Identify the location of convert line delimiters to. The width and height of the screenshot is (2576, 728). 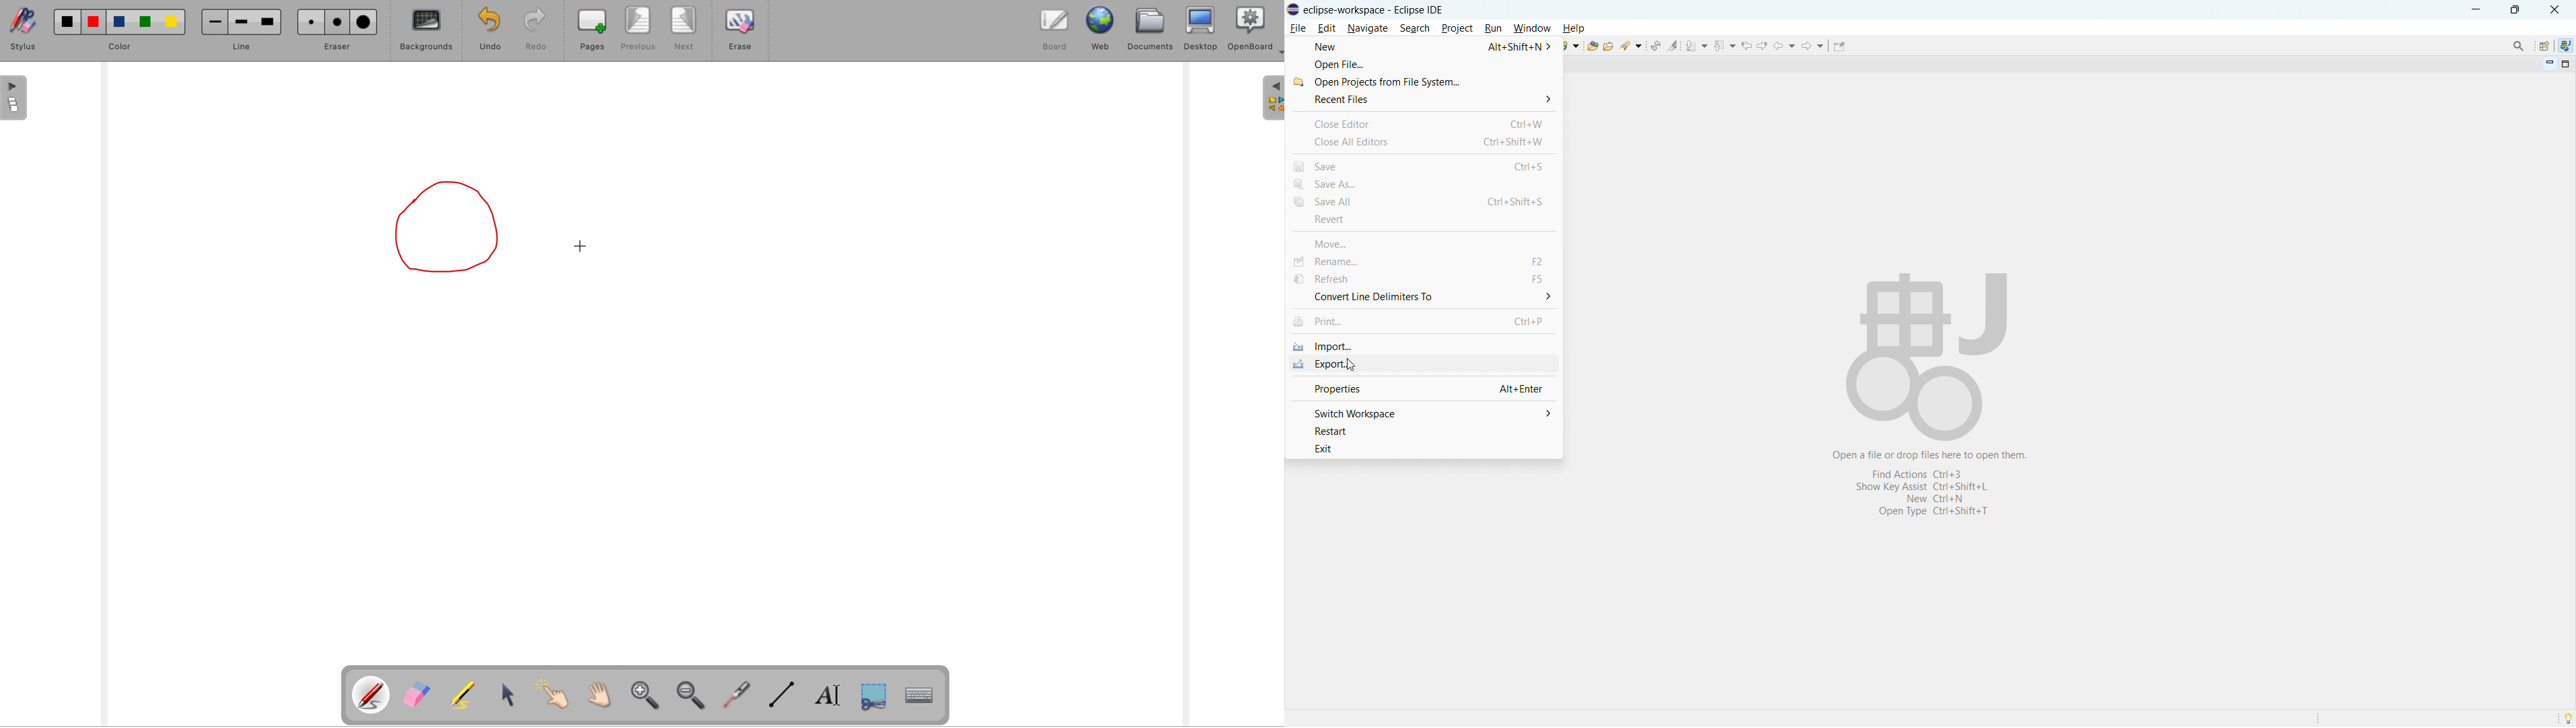
(1424, 298).